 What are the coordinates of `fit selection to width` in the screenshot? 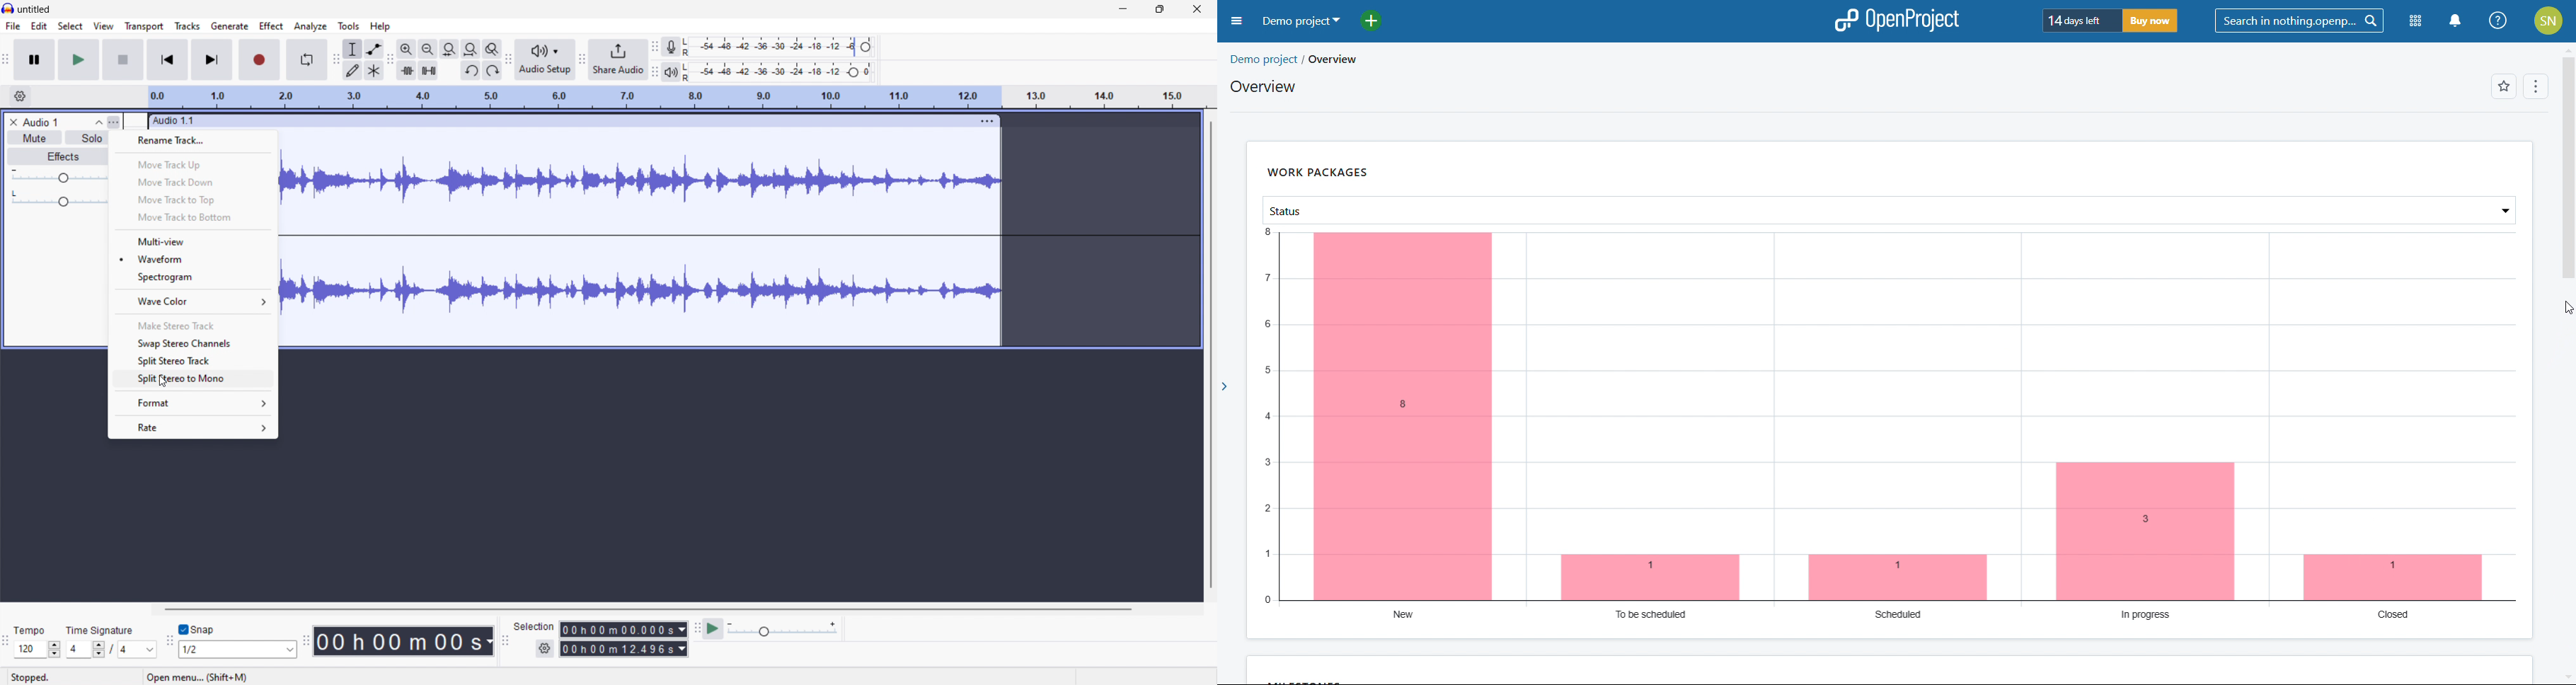 It's located at (450, 49).